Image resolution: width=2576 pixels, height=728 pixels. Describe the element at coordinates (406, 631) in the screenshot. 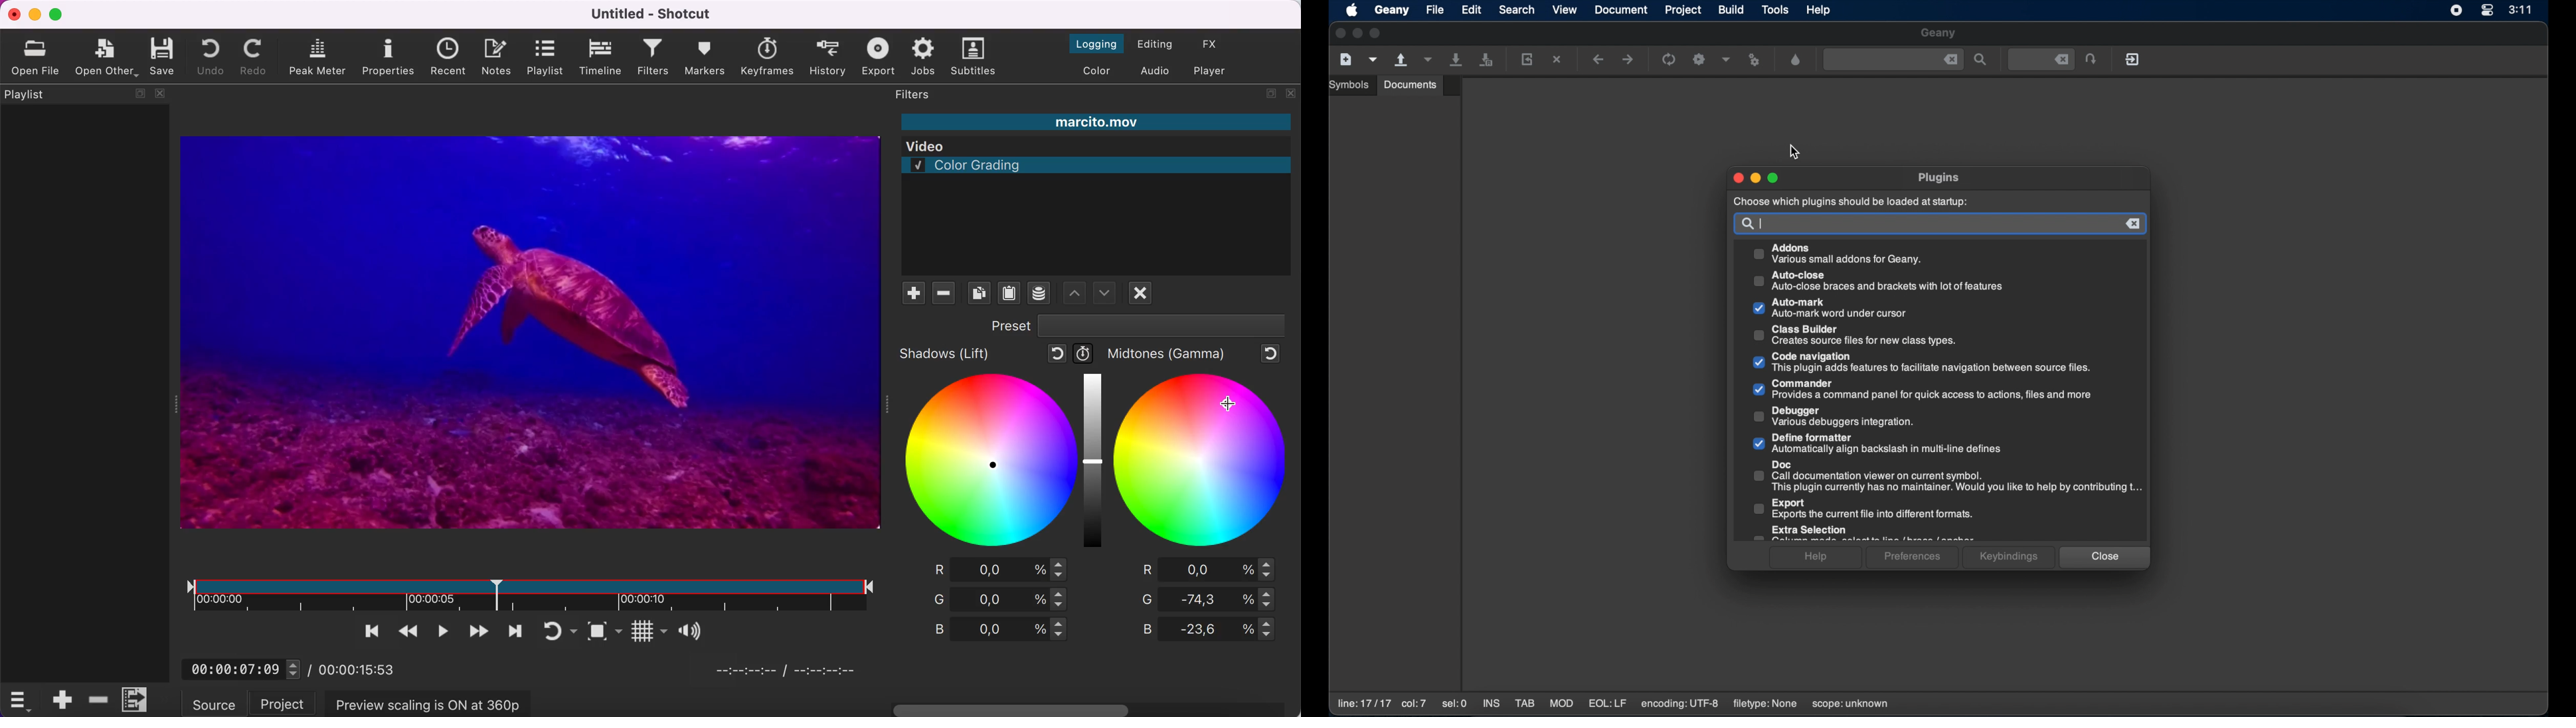

I see `play quickly backwards` at that location.